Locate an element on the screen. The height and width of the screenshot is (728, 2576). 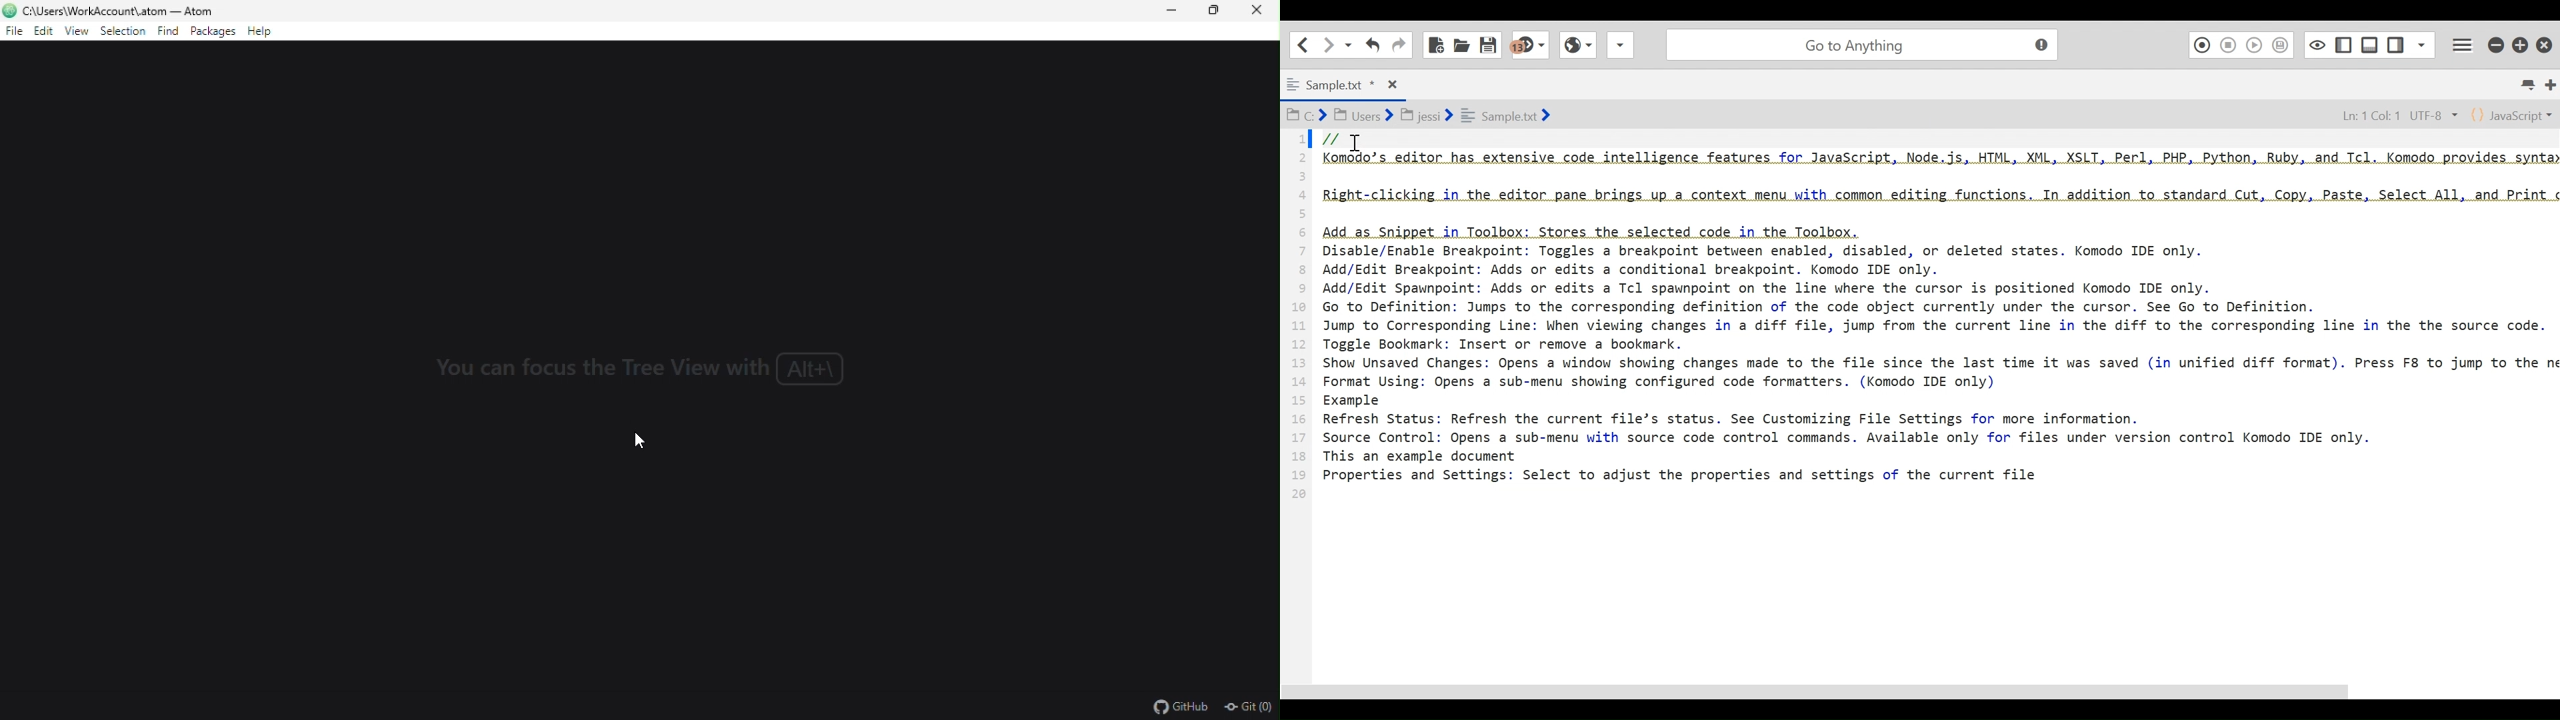
view is located at coordinates (78, 33).